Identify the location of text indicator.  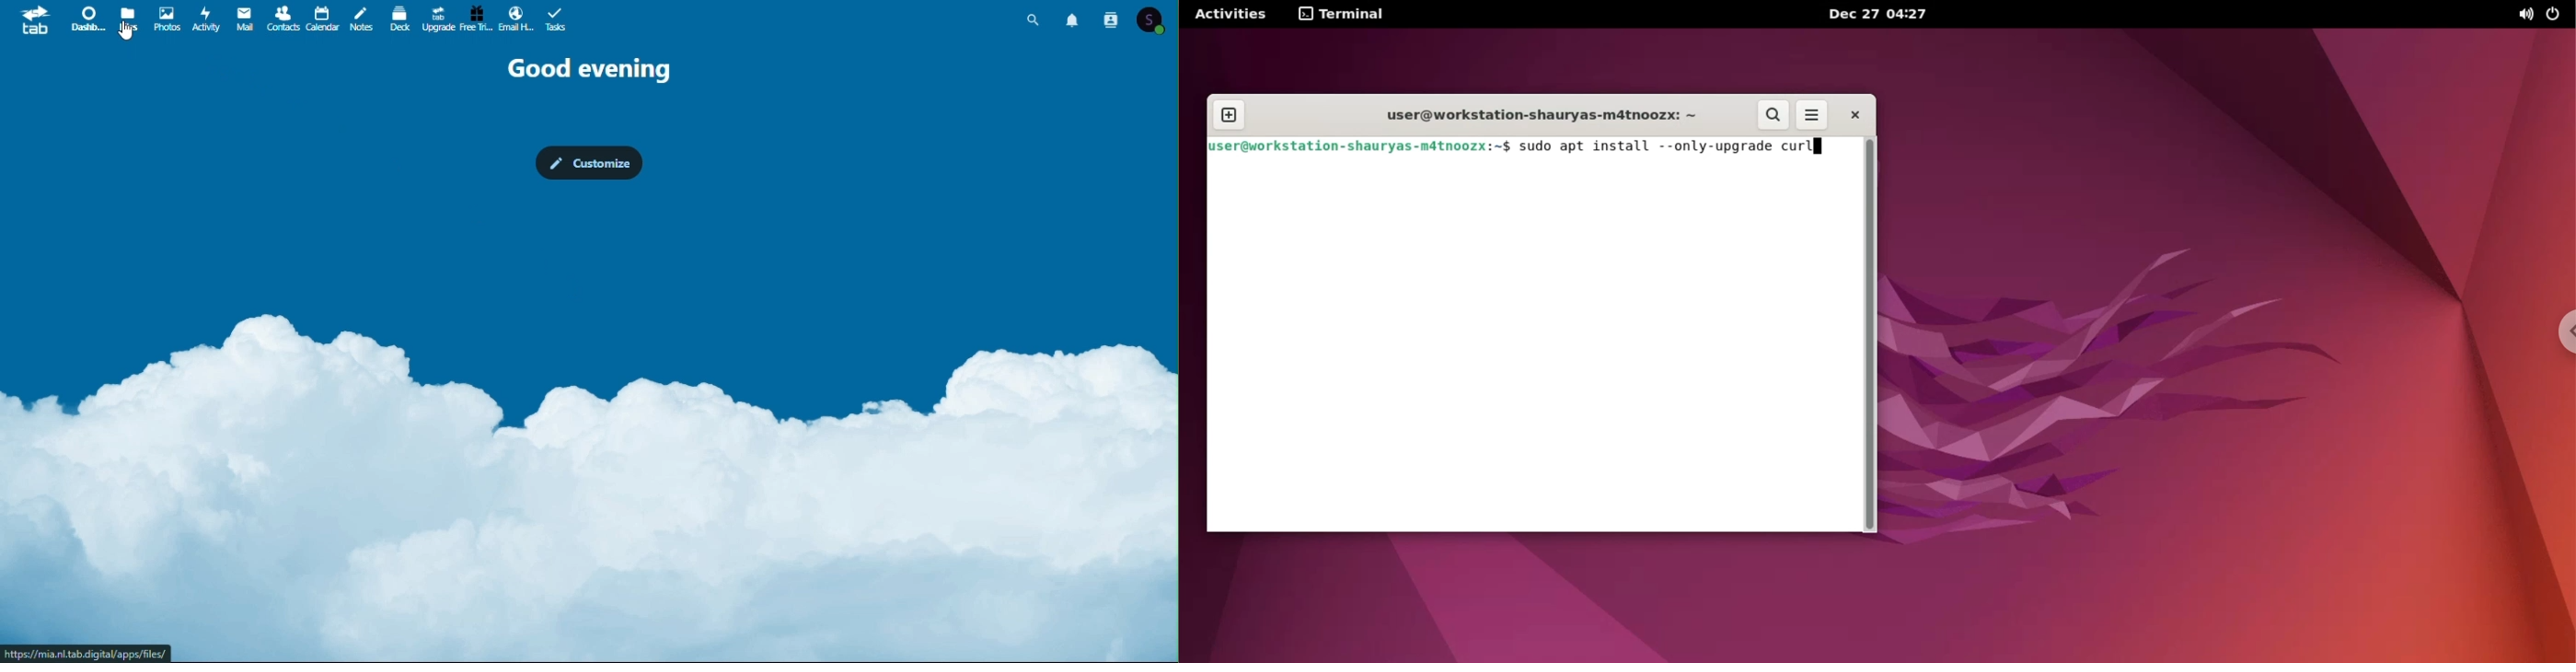
(1819, 146).